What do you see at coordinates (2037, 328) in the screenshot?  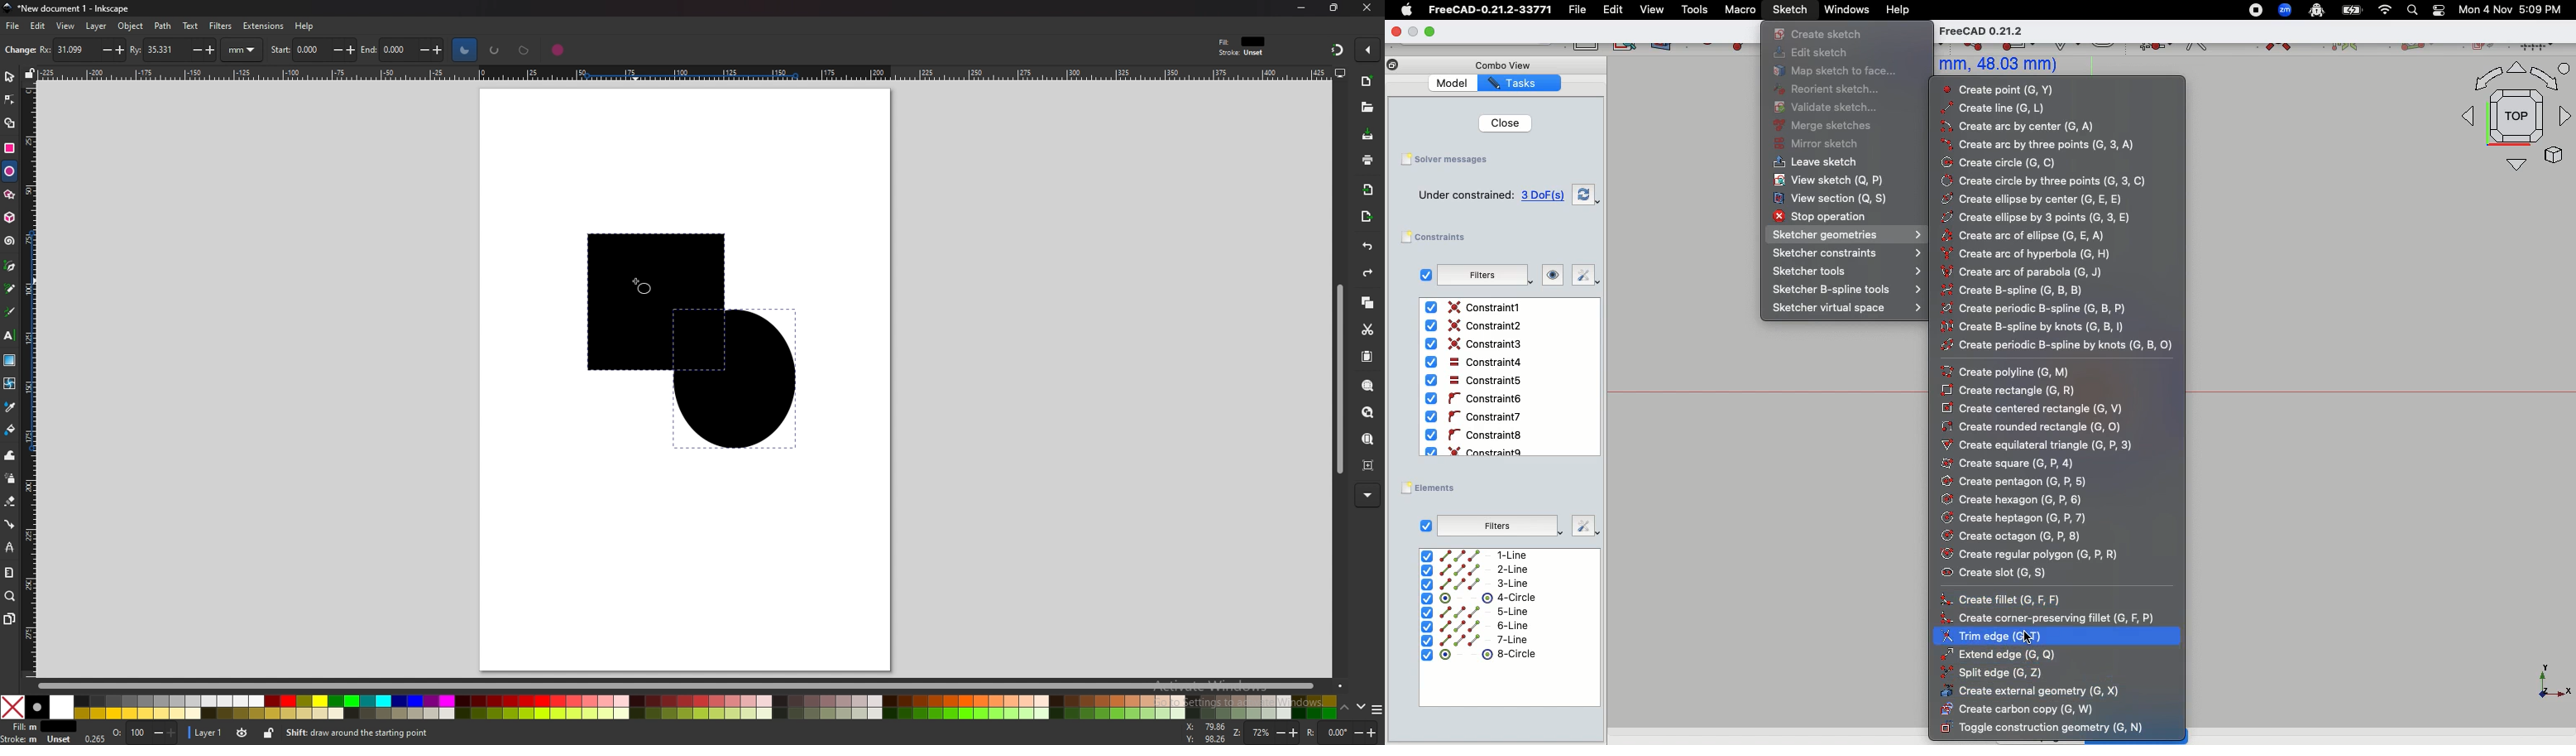 I see `Create b-spline by knots` at bounding box center [2037, 328].